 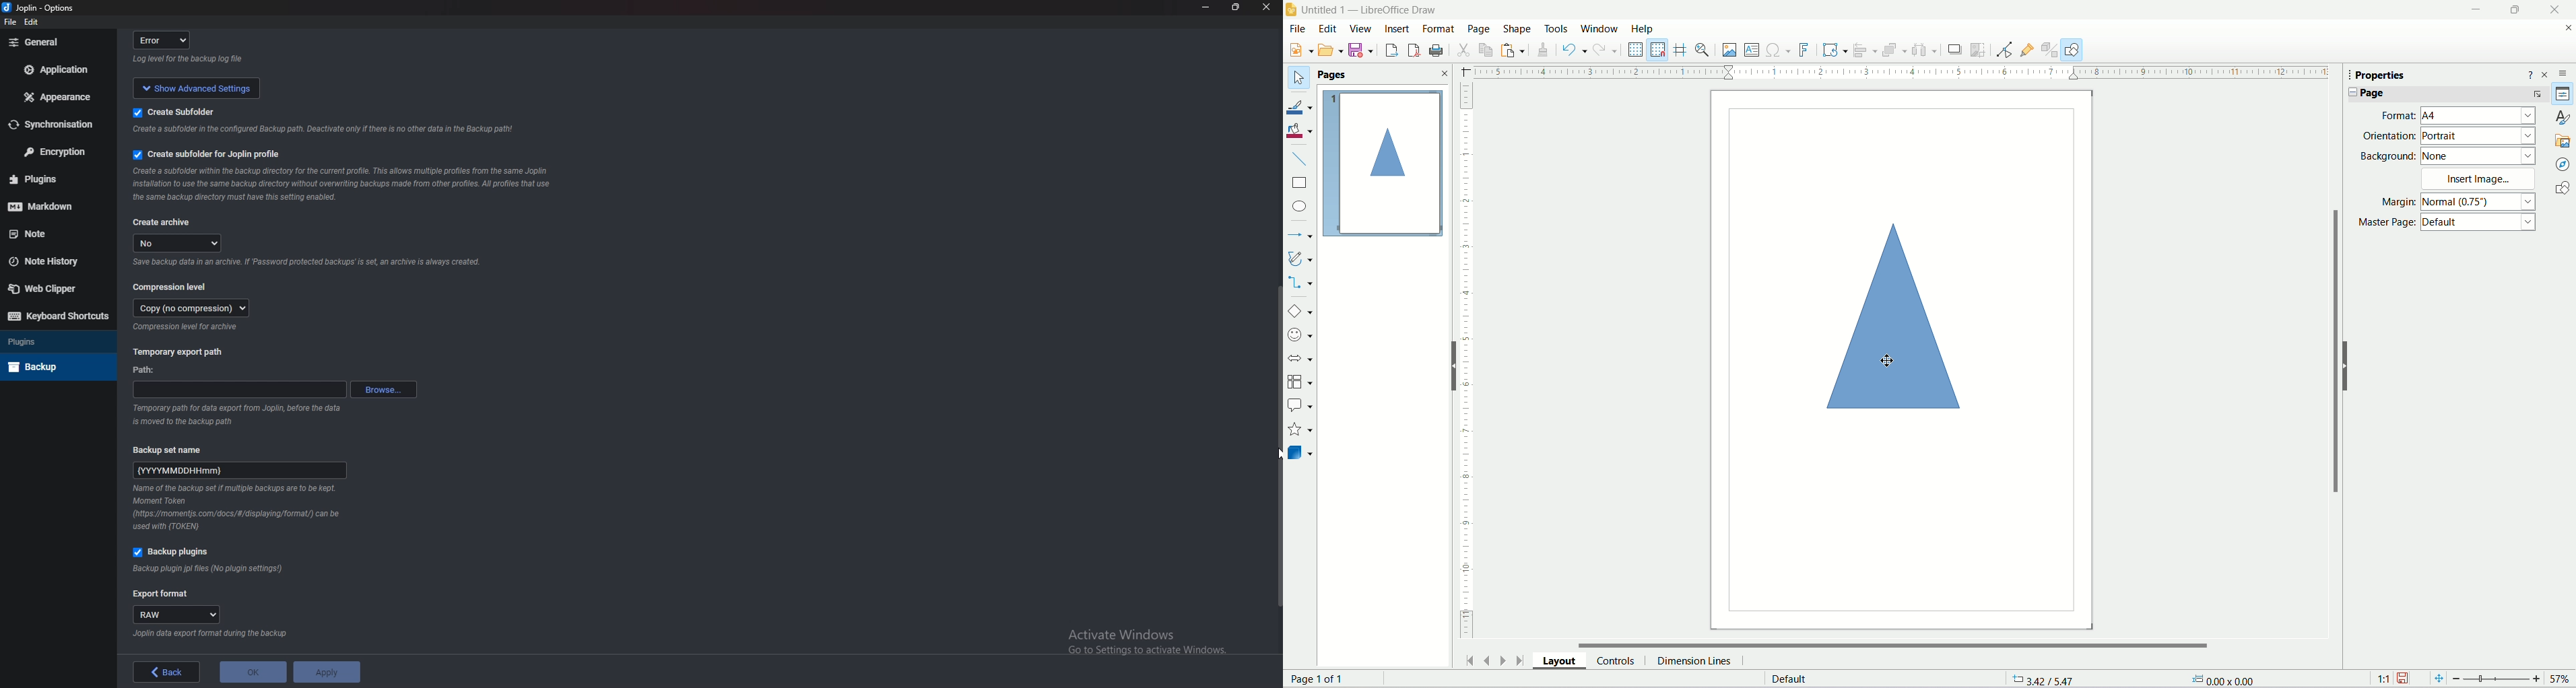 I want to click on Note history, so click(x=52, y=261).